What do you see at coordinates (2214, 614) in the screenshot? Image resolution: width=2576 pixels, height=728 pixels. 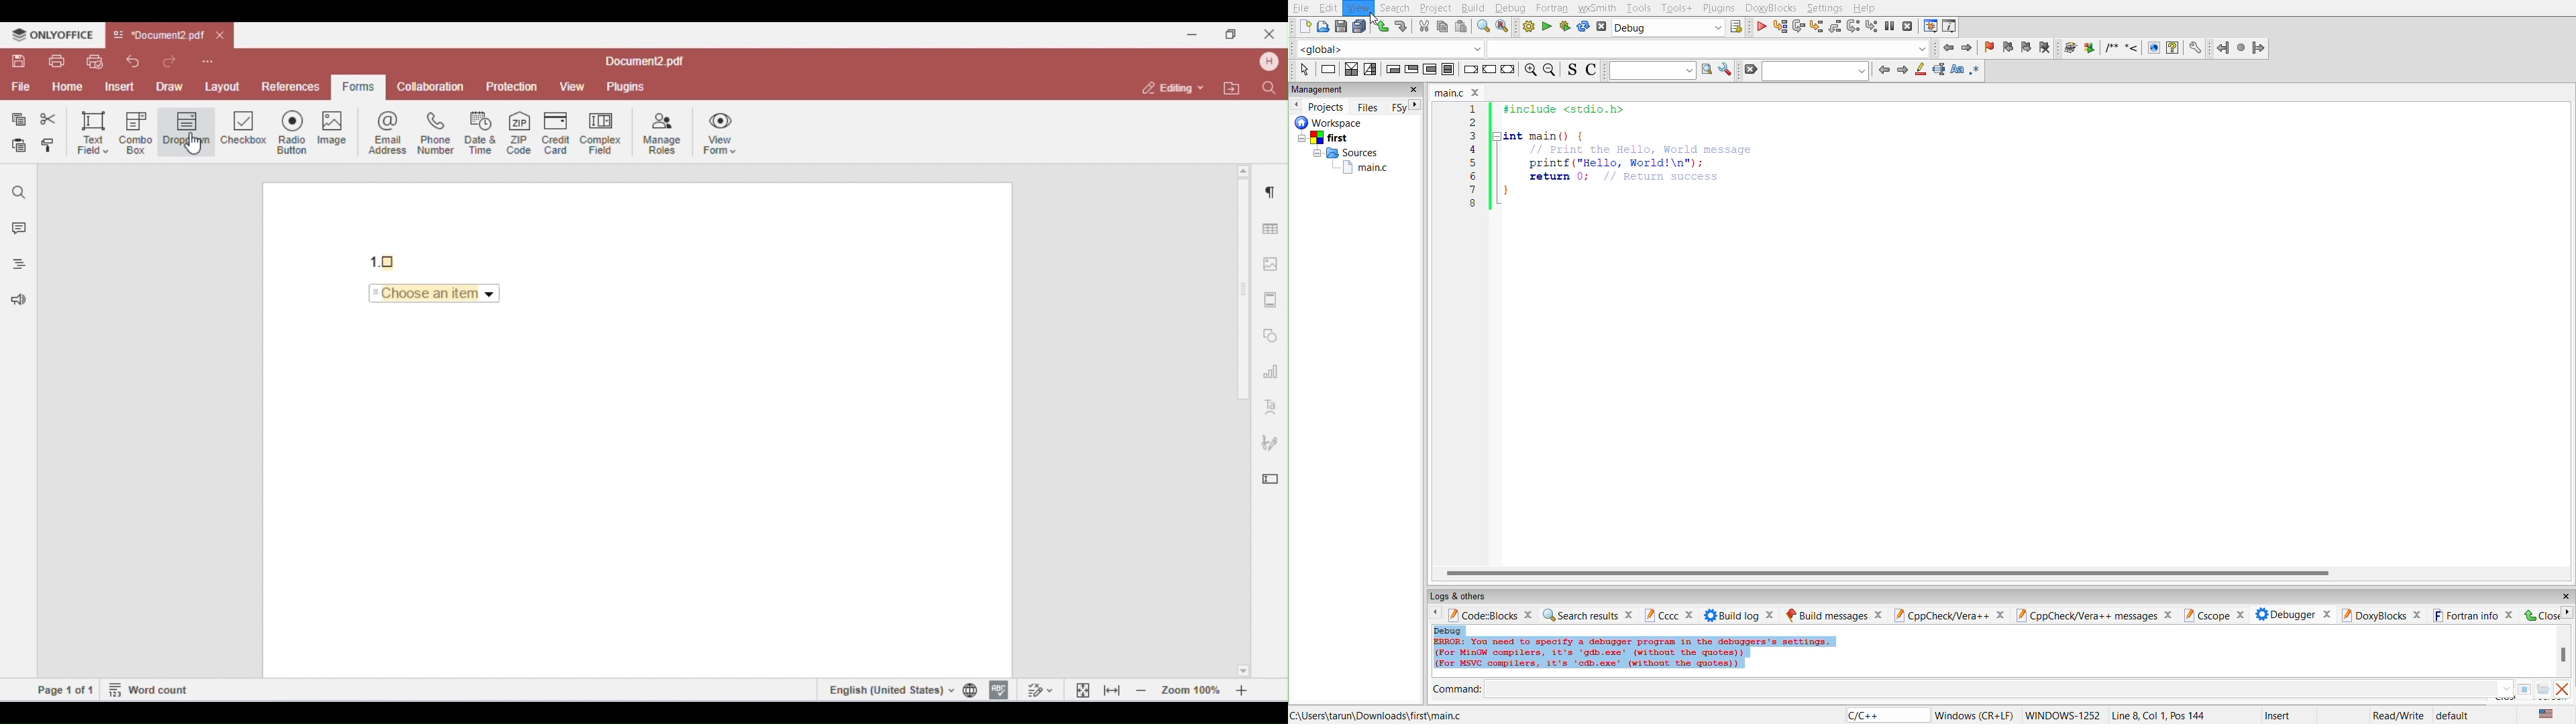 I see `cscope` at bounding box center [2214, 614].